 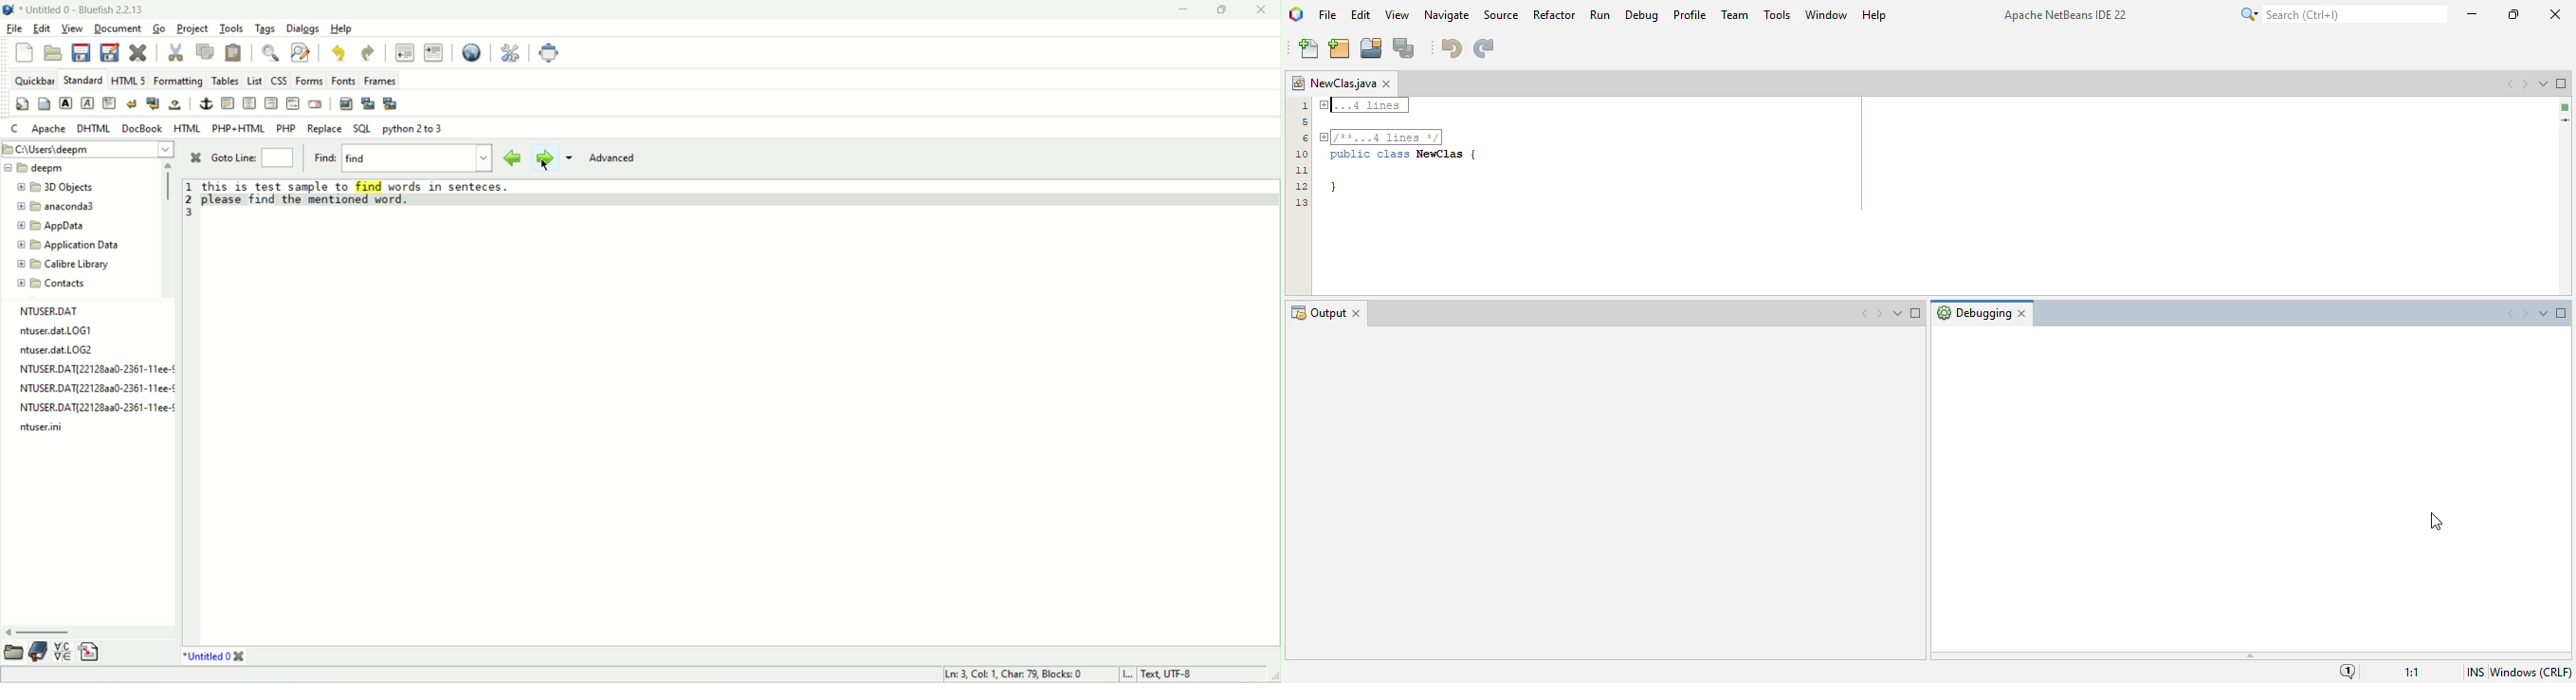 I want to click on Maximize, so click(x=2561, y=313).